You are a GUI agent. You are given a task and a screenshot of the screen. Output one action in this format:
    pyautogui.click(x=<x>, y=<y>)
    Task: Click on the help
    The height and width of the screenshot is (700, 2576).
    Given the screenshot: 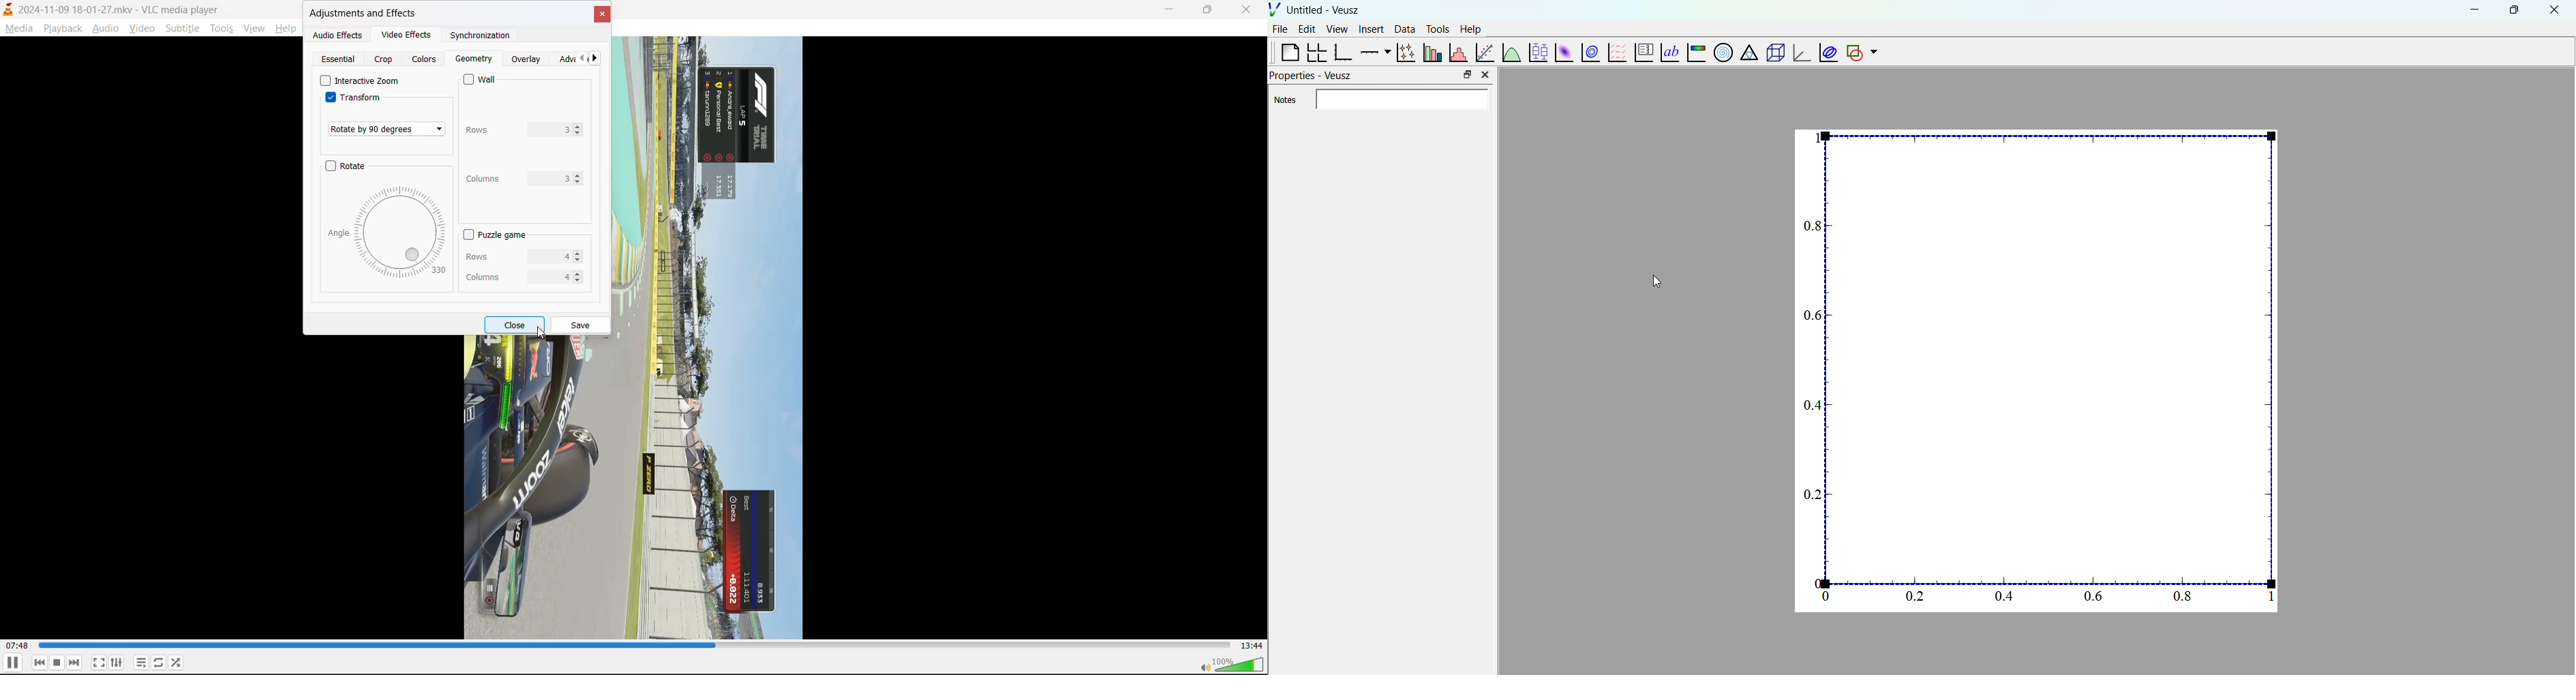 What is the action you would take?
    pyautogui.click(x=1471, y=28)
    